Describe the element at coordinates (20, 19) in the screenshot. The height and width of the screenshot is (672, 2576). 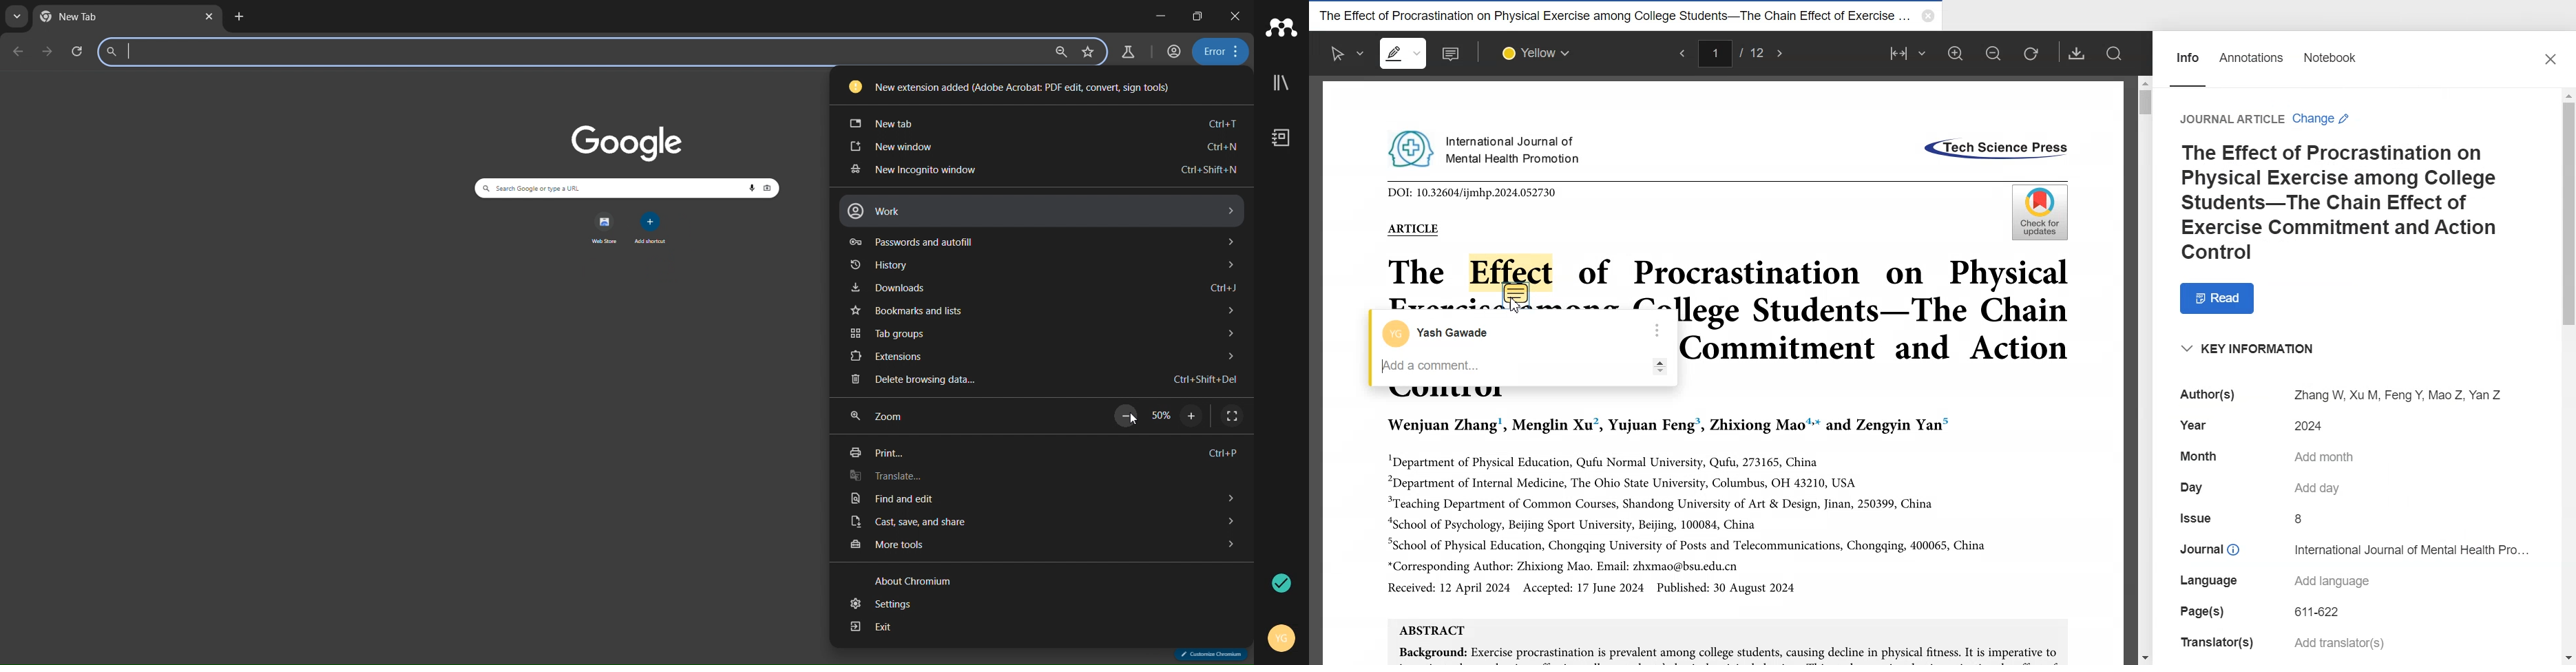
I see `search tabs` at that location.